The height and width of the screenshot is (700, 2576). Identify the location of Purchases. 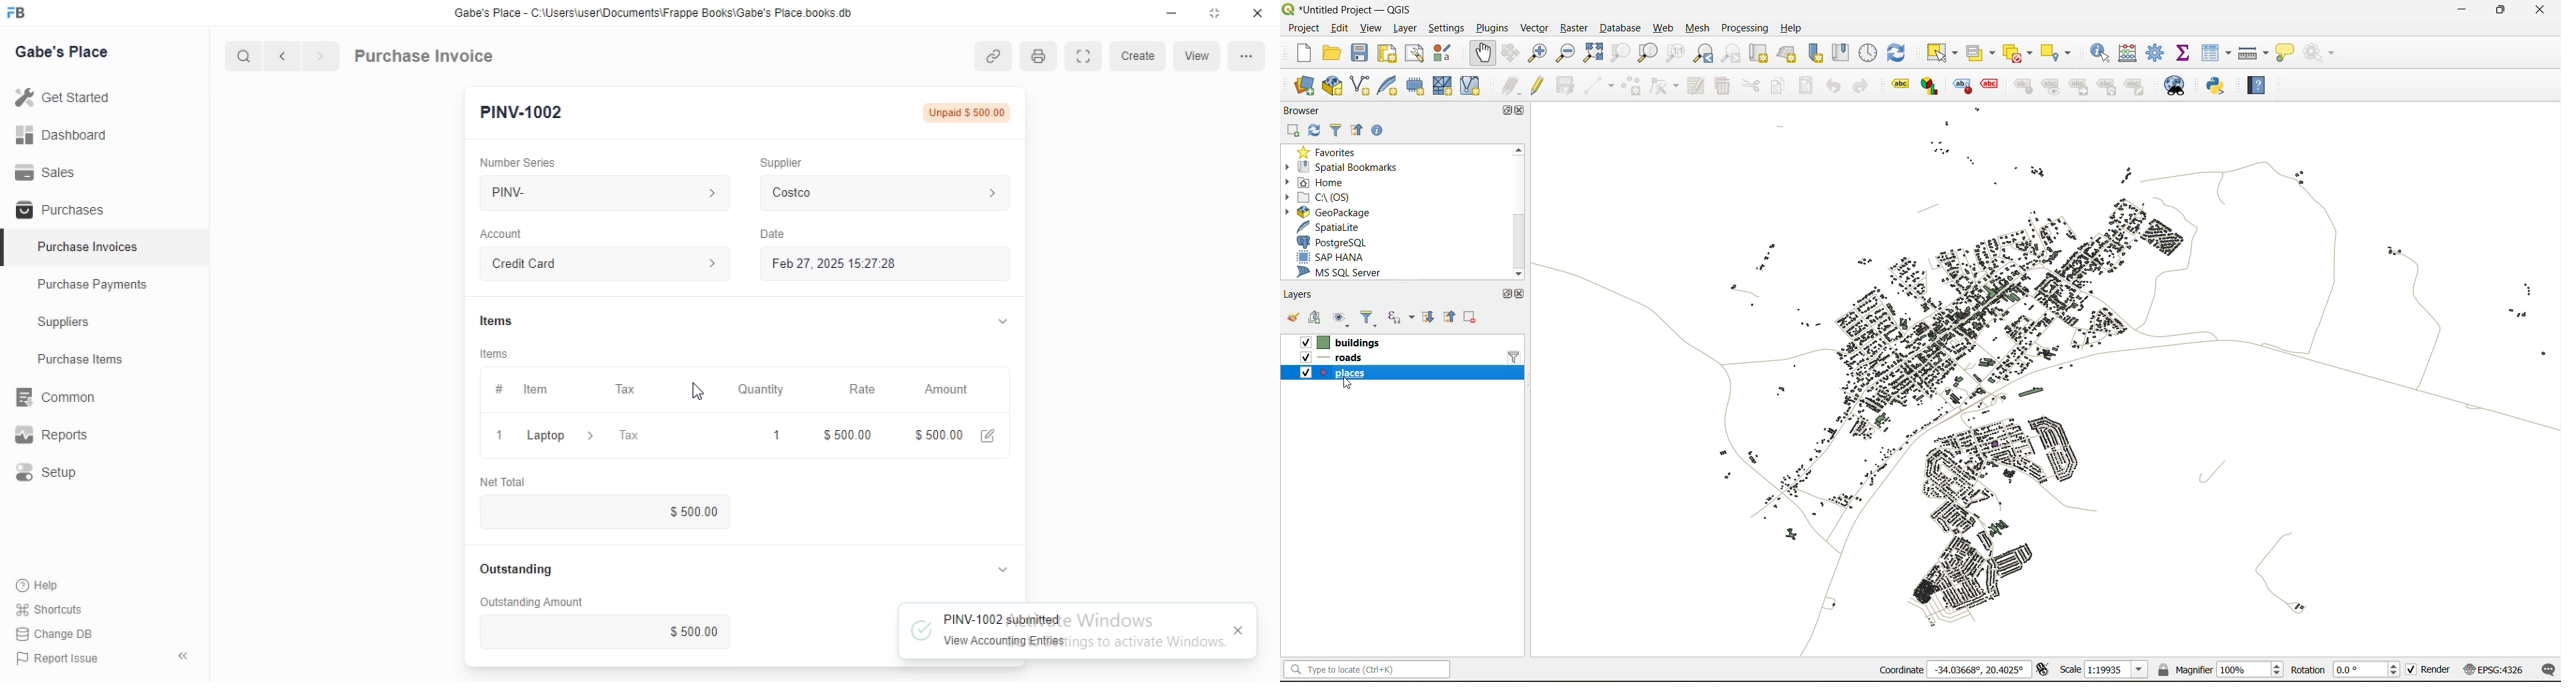
(104, 208).